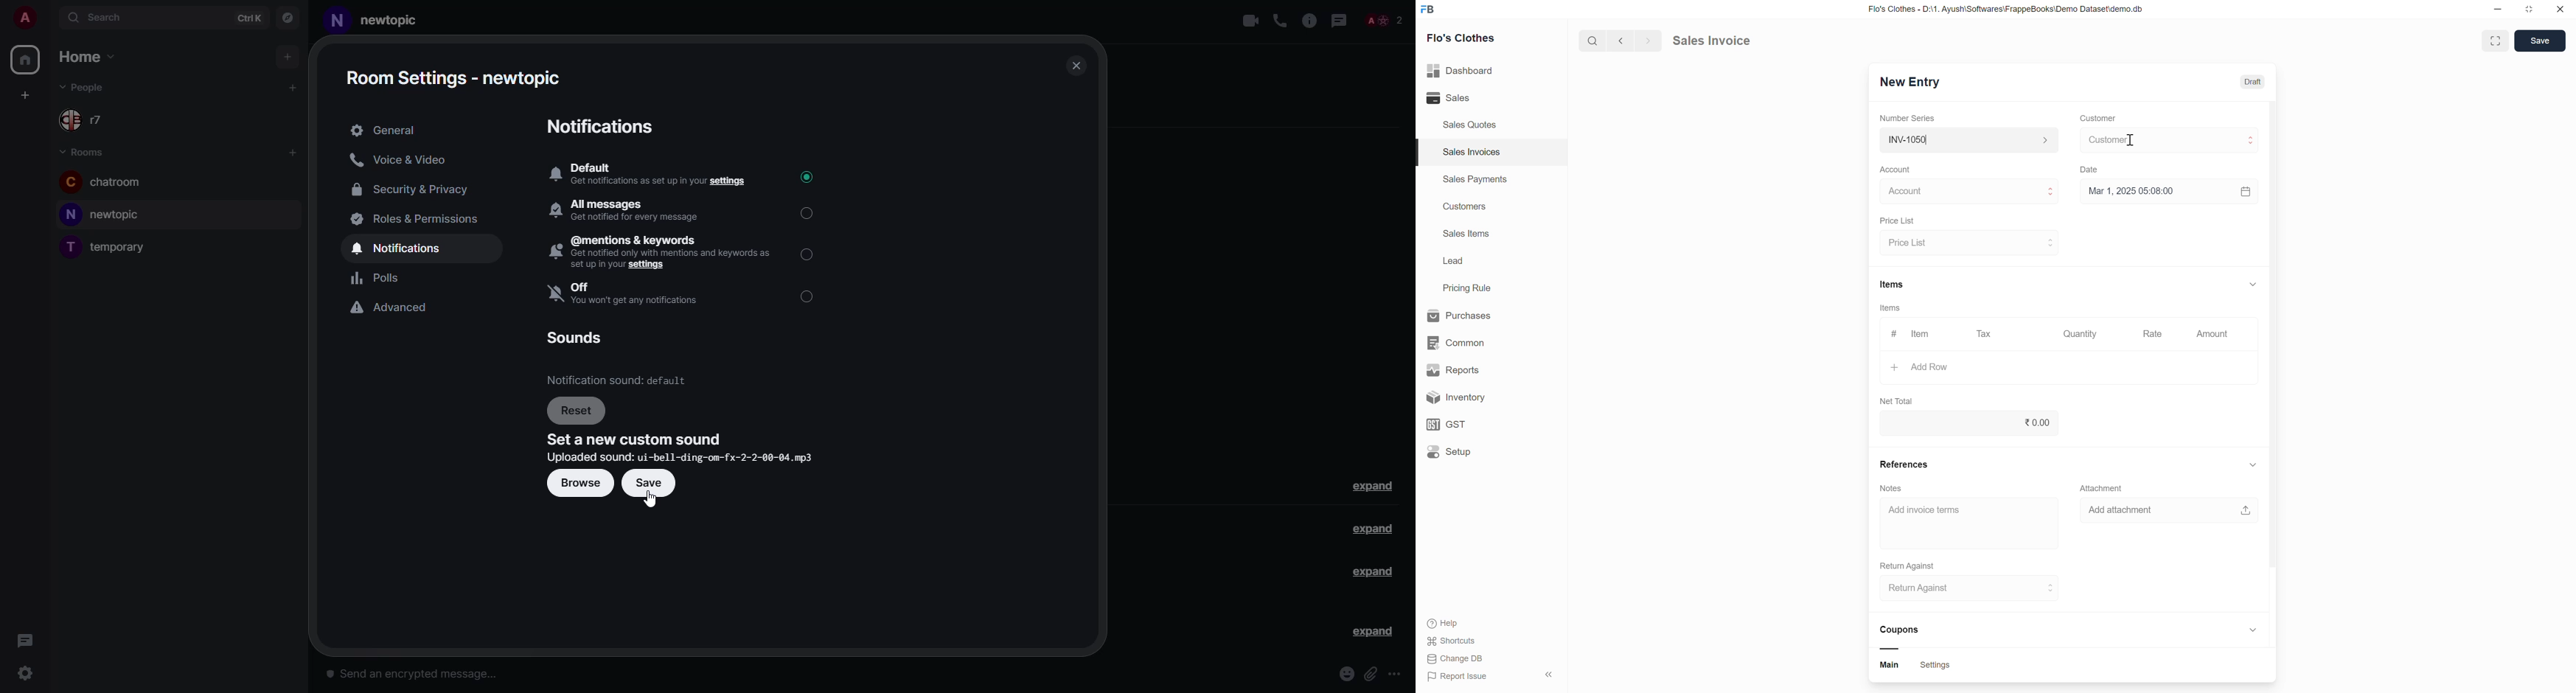 This screenshot has height=700, width=2576. I want to click on Select date , so click(2169, 195).